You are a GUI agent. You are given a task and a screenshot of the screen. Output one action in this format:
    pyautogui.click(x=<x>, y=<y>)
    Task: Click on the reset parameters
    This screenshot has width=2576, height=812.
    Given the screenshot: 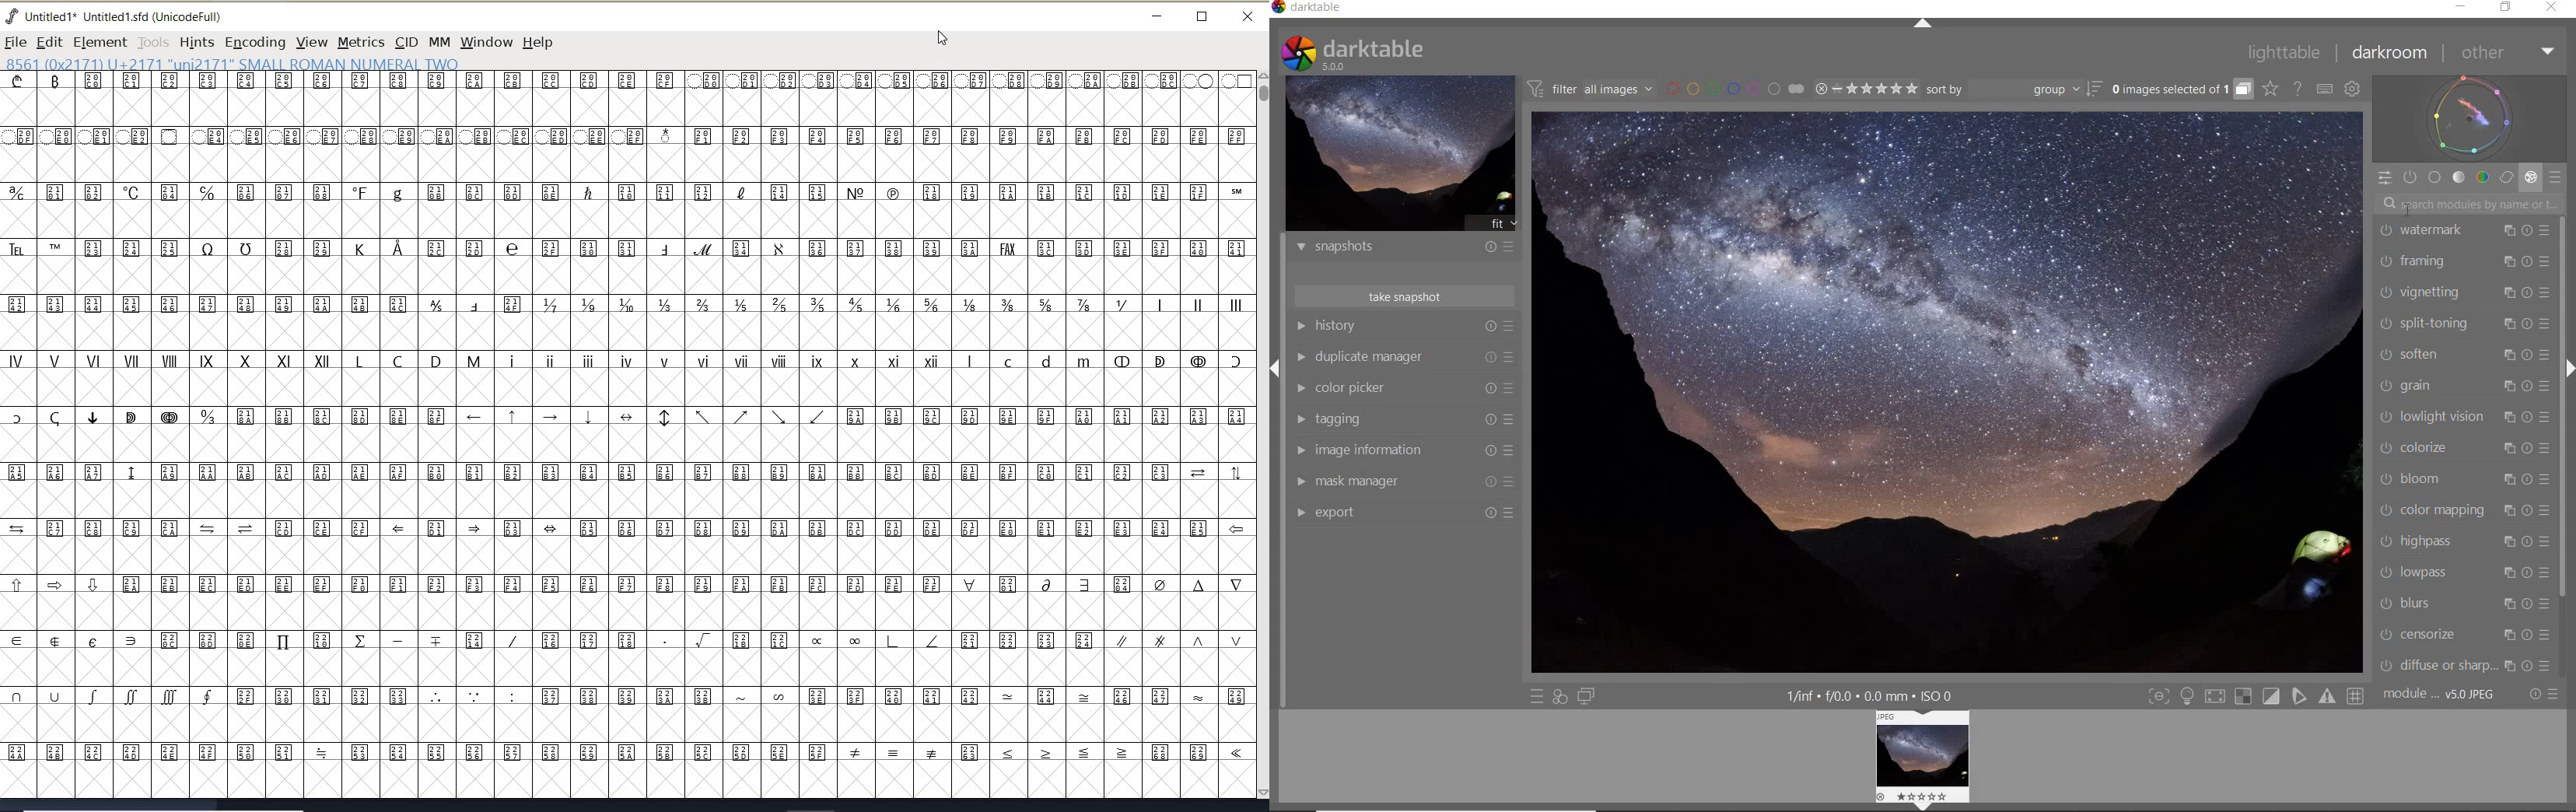 What is the action you would take?
    pyautogui.click(x=2529, y=570)
    